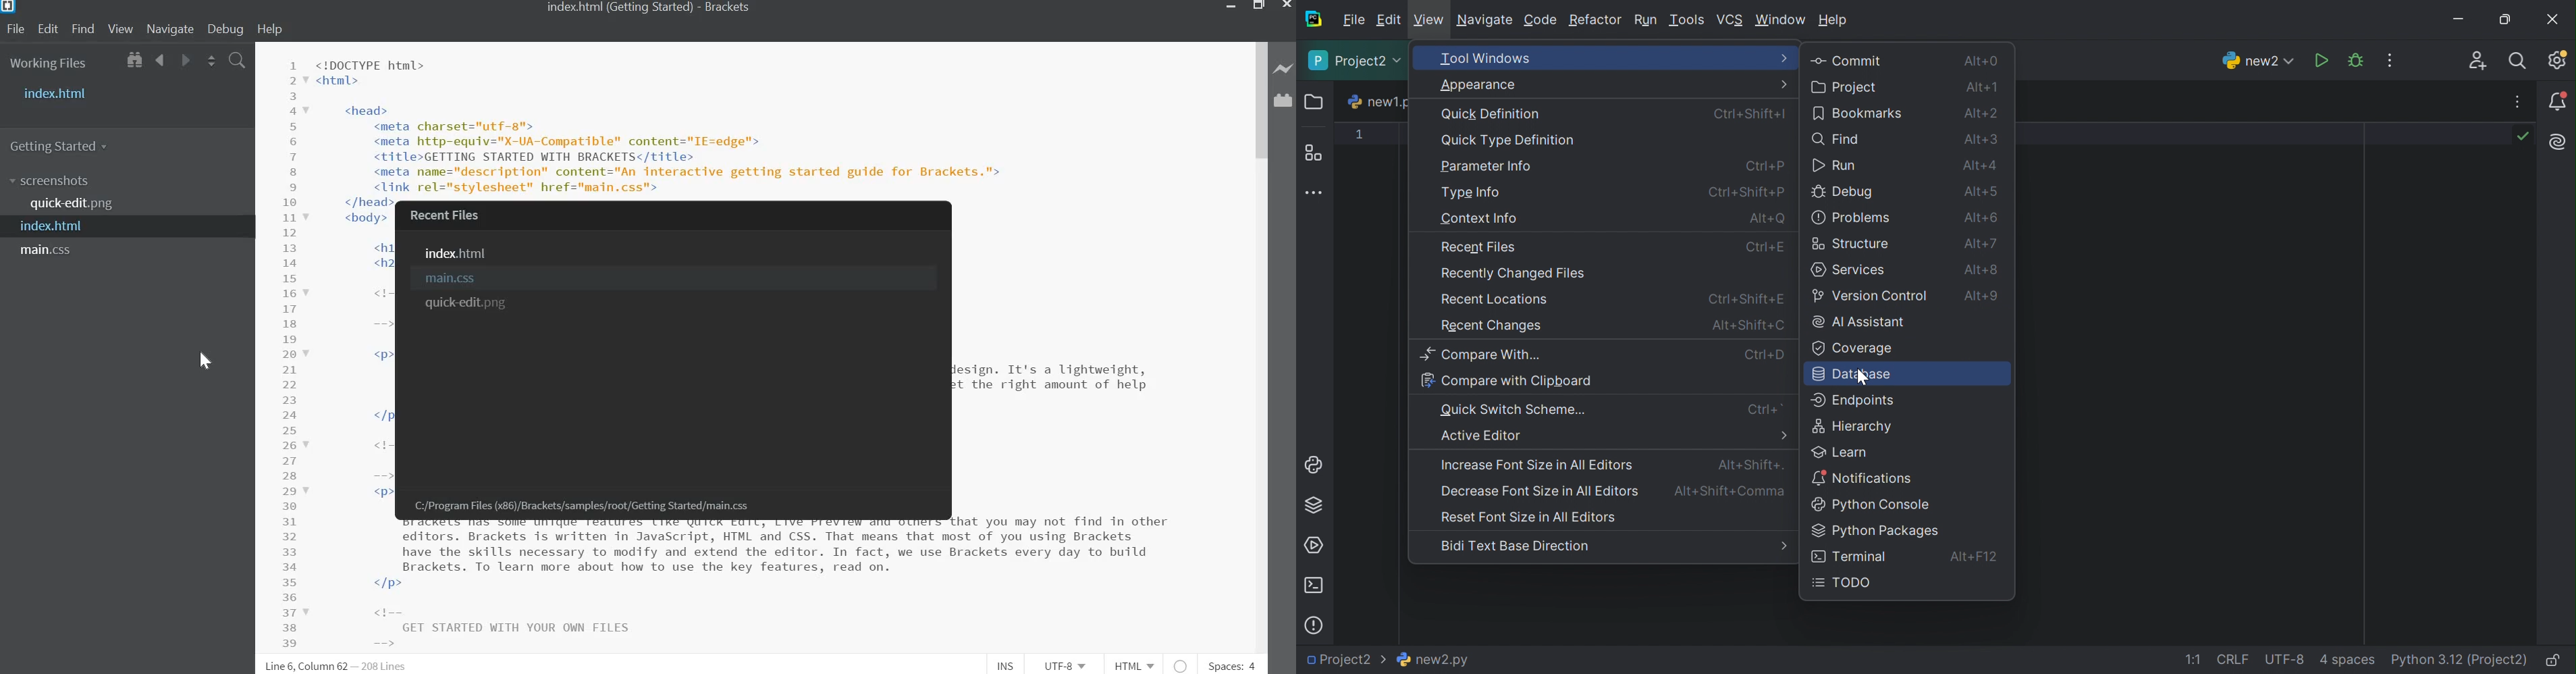  Describe the element at coordinates (1769, 218) in the screenshot. I see `Alt+P` at that location.